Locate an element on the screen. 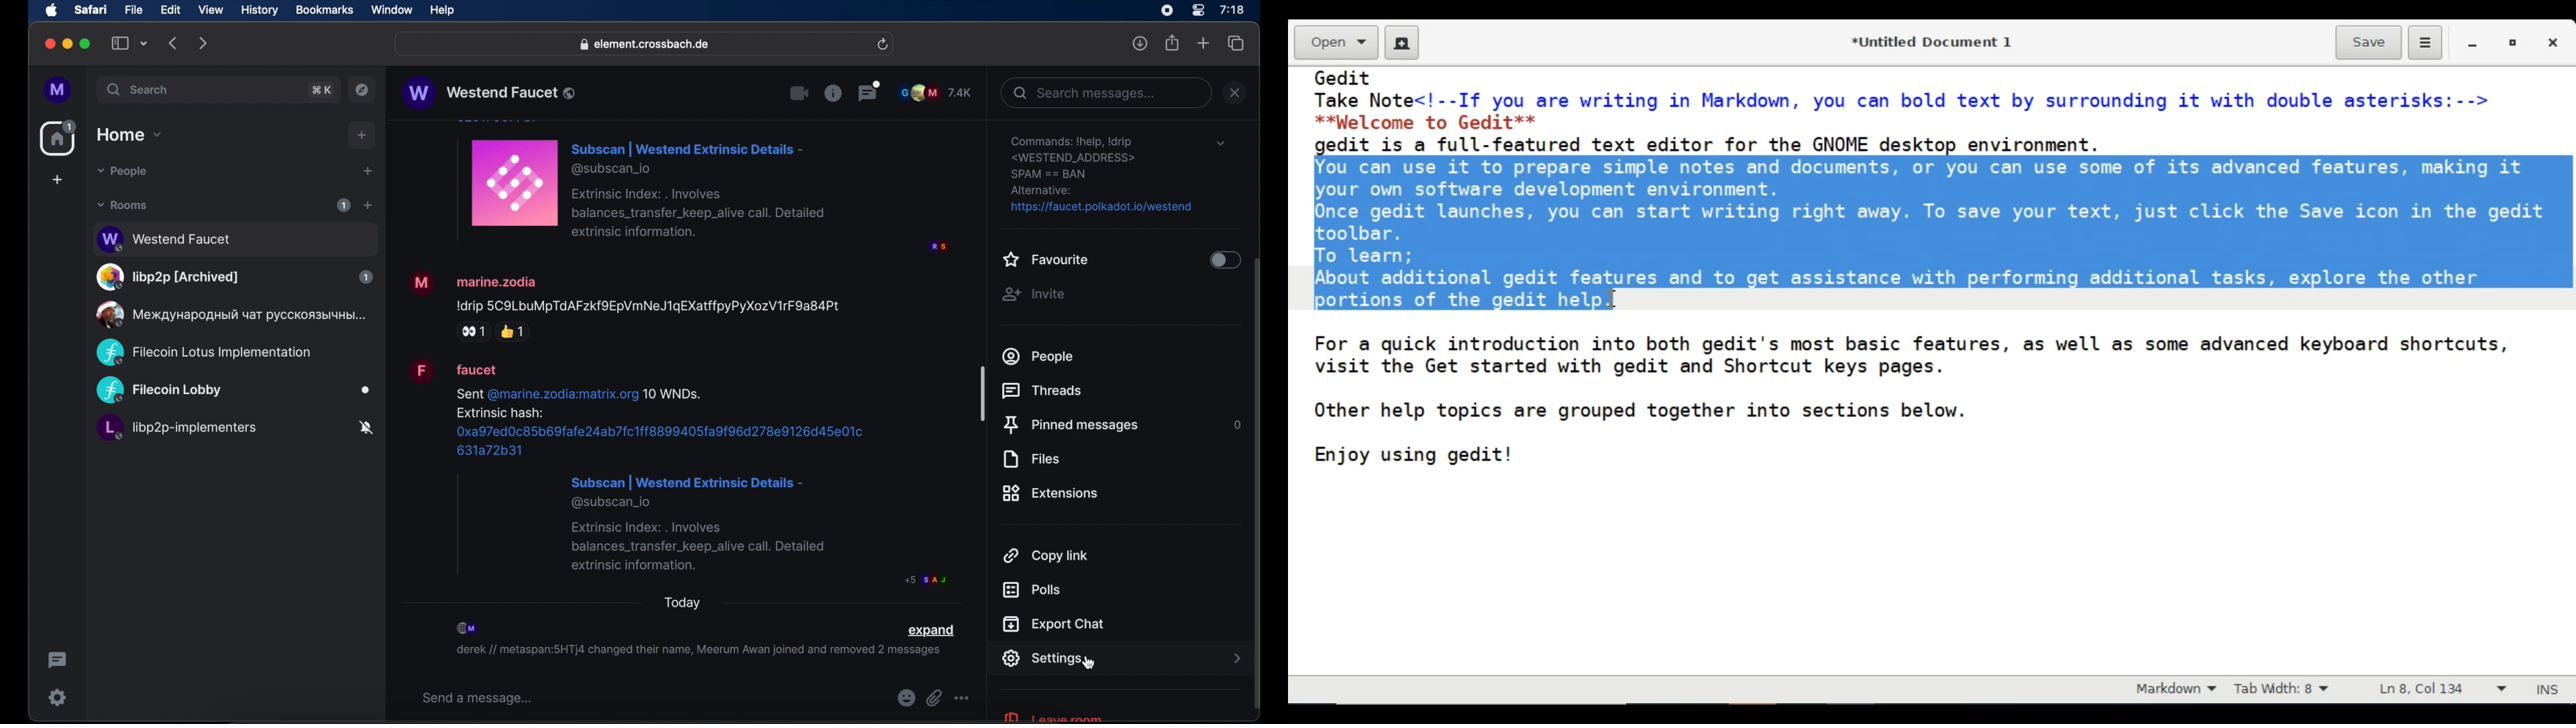 The height and width of the screenshot is (728, 2576). 1 is located at coordinates (343, 205).